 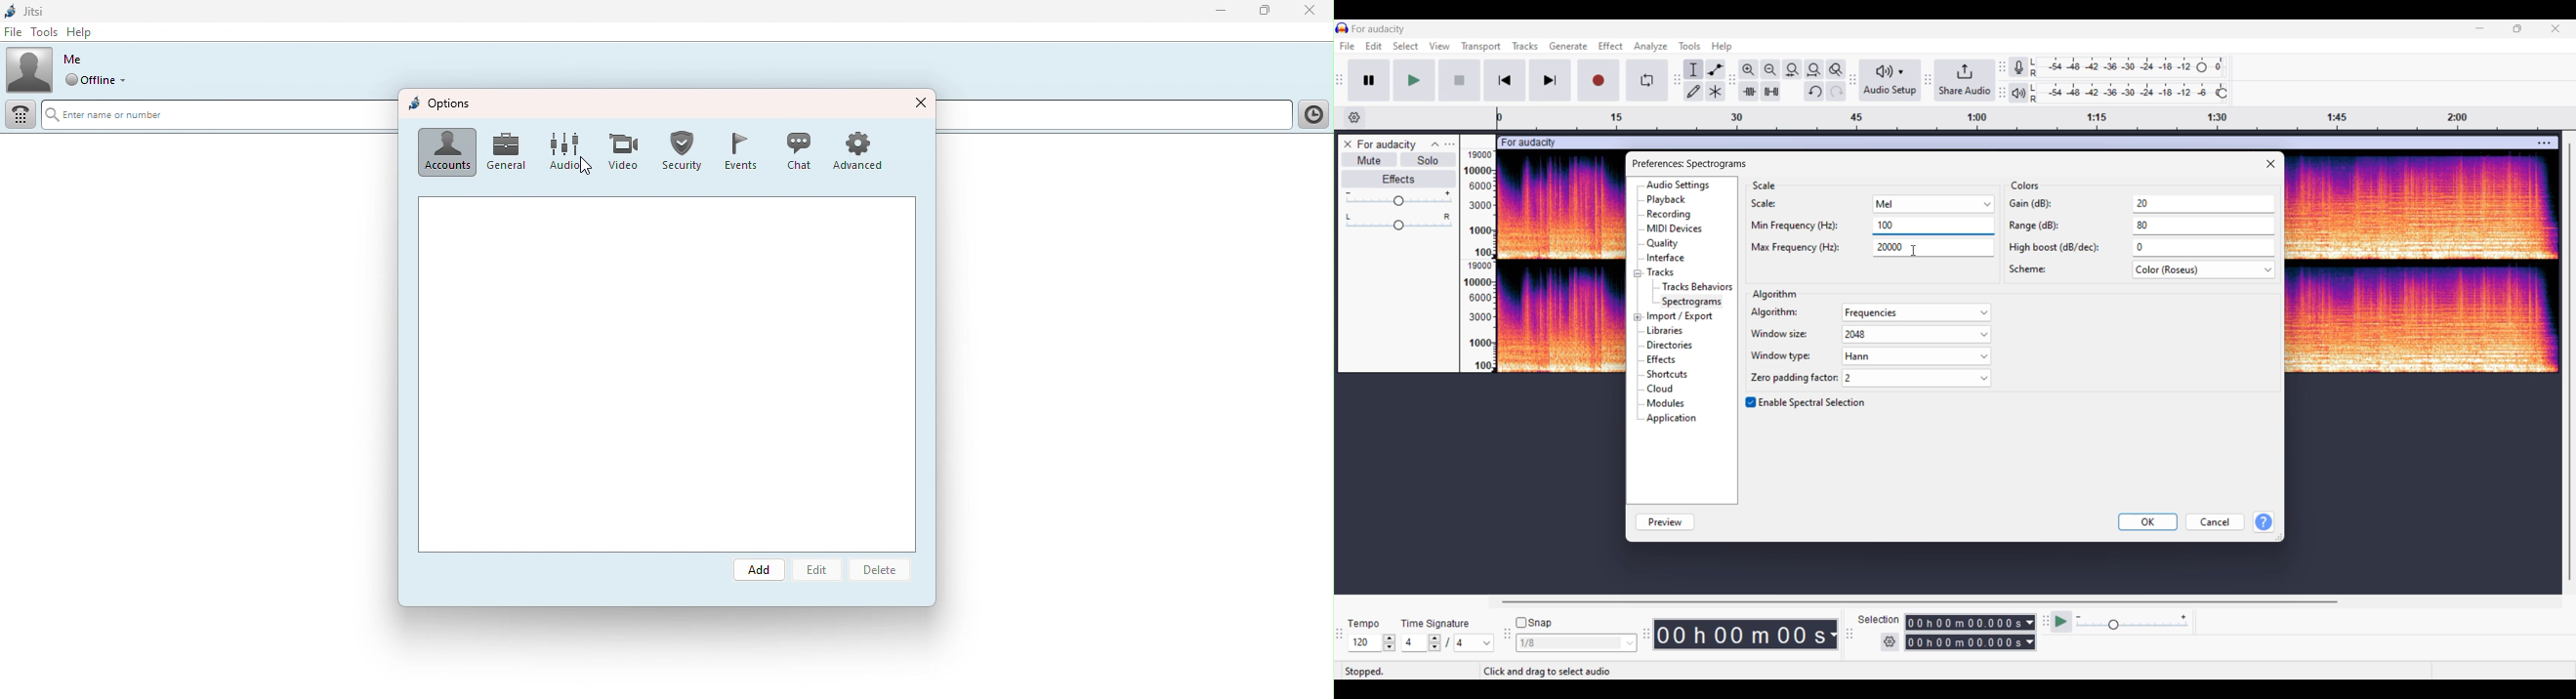 What do you see at coordinates (2518, 28) in the screenshot?
I see `Show in smaller tab` at bounding box center [2518, 28].